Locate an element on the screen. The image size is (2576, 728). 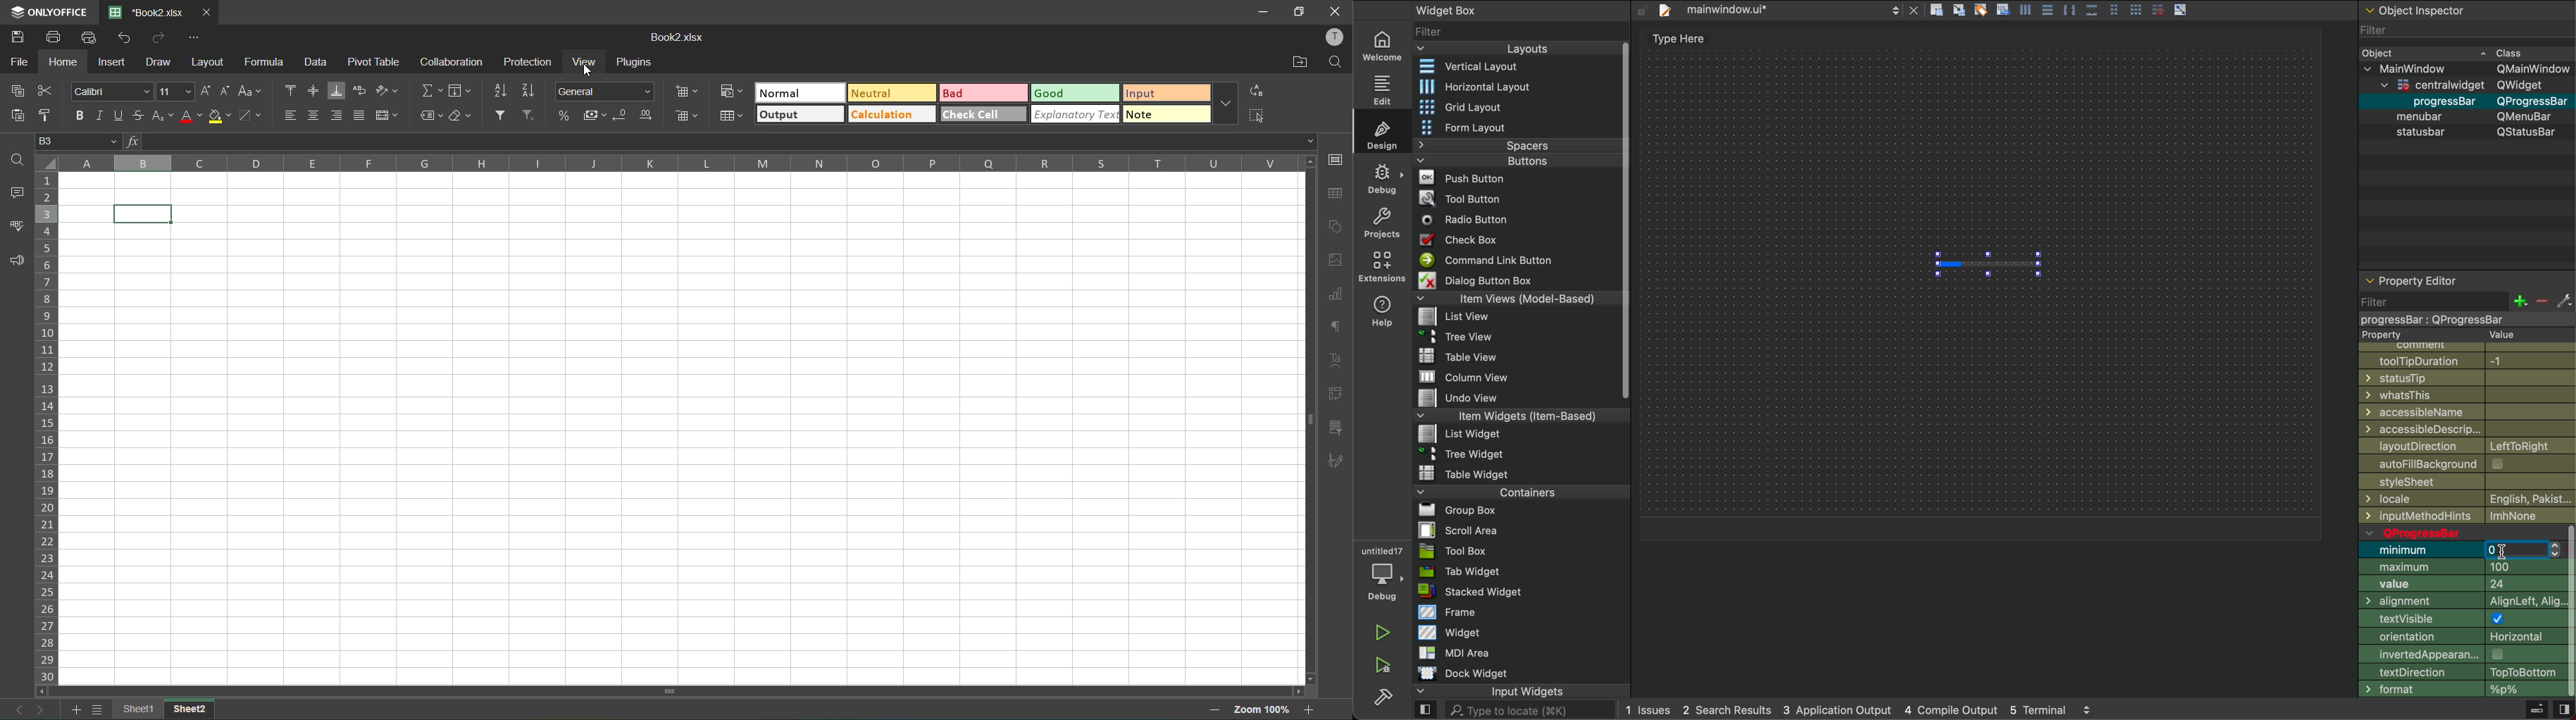
layoutDirection is located at coordinates (2468, 445).